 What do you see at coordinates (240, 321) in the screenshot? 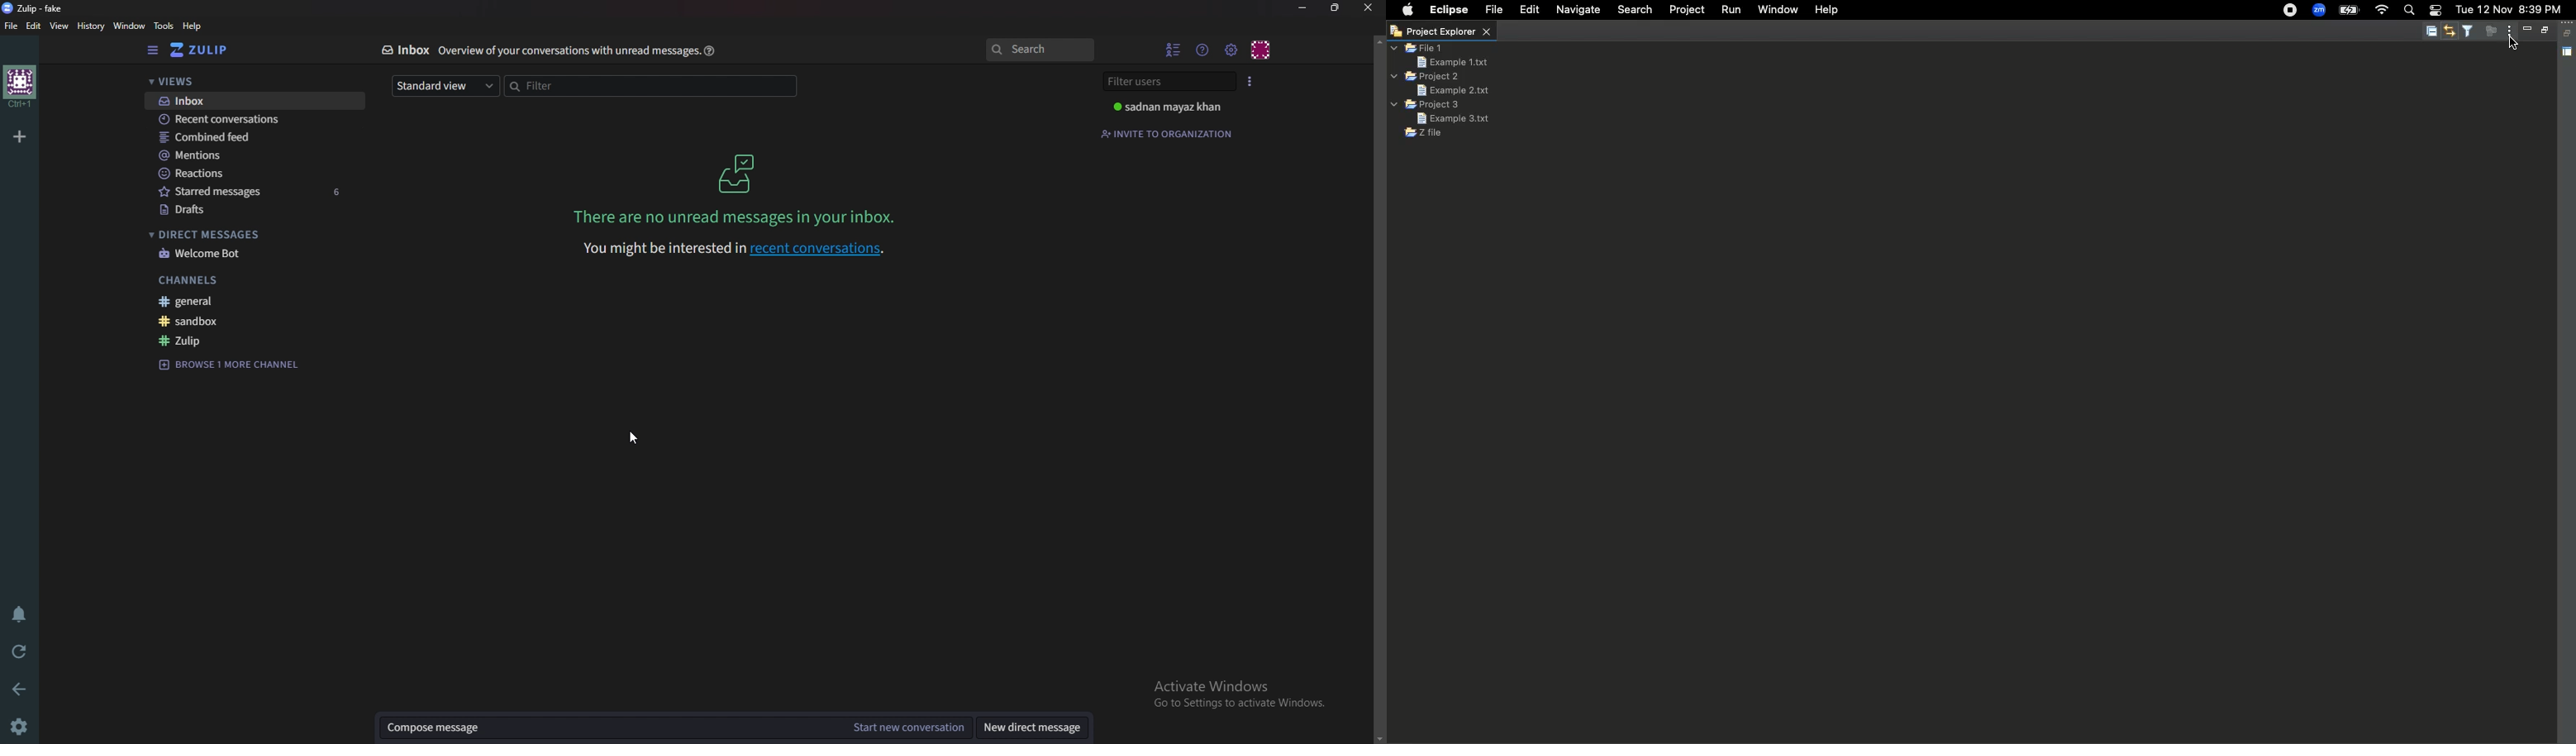
I see `Sandbox` at bounding box center [240, 321].